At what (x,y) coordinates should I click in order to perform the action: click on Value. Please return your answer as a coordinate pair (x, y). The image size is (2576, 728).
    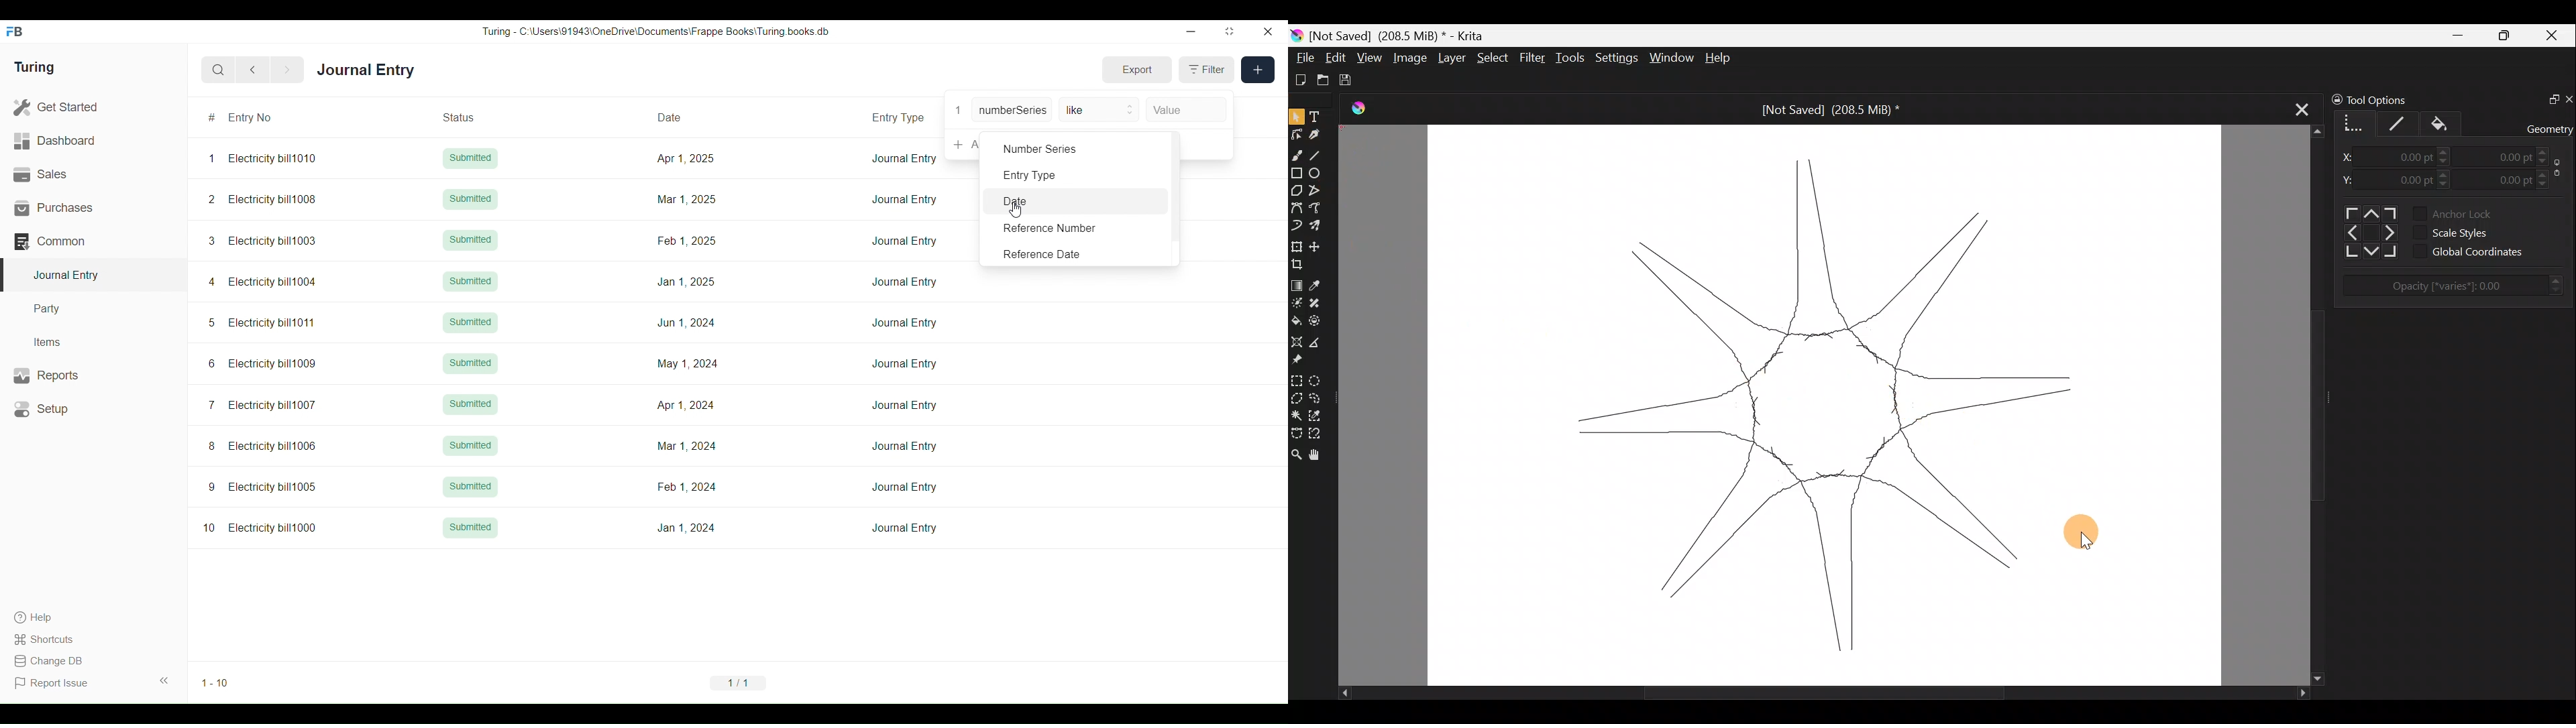
    Looking at the image, I should click on (1187, 110).